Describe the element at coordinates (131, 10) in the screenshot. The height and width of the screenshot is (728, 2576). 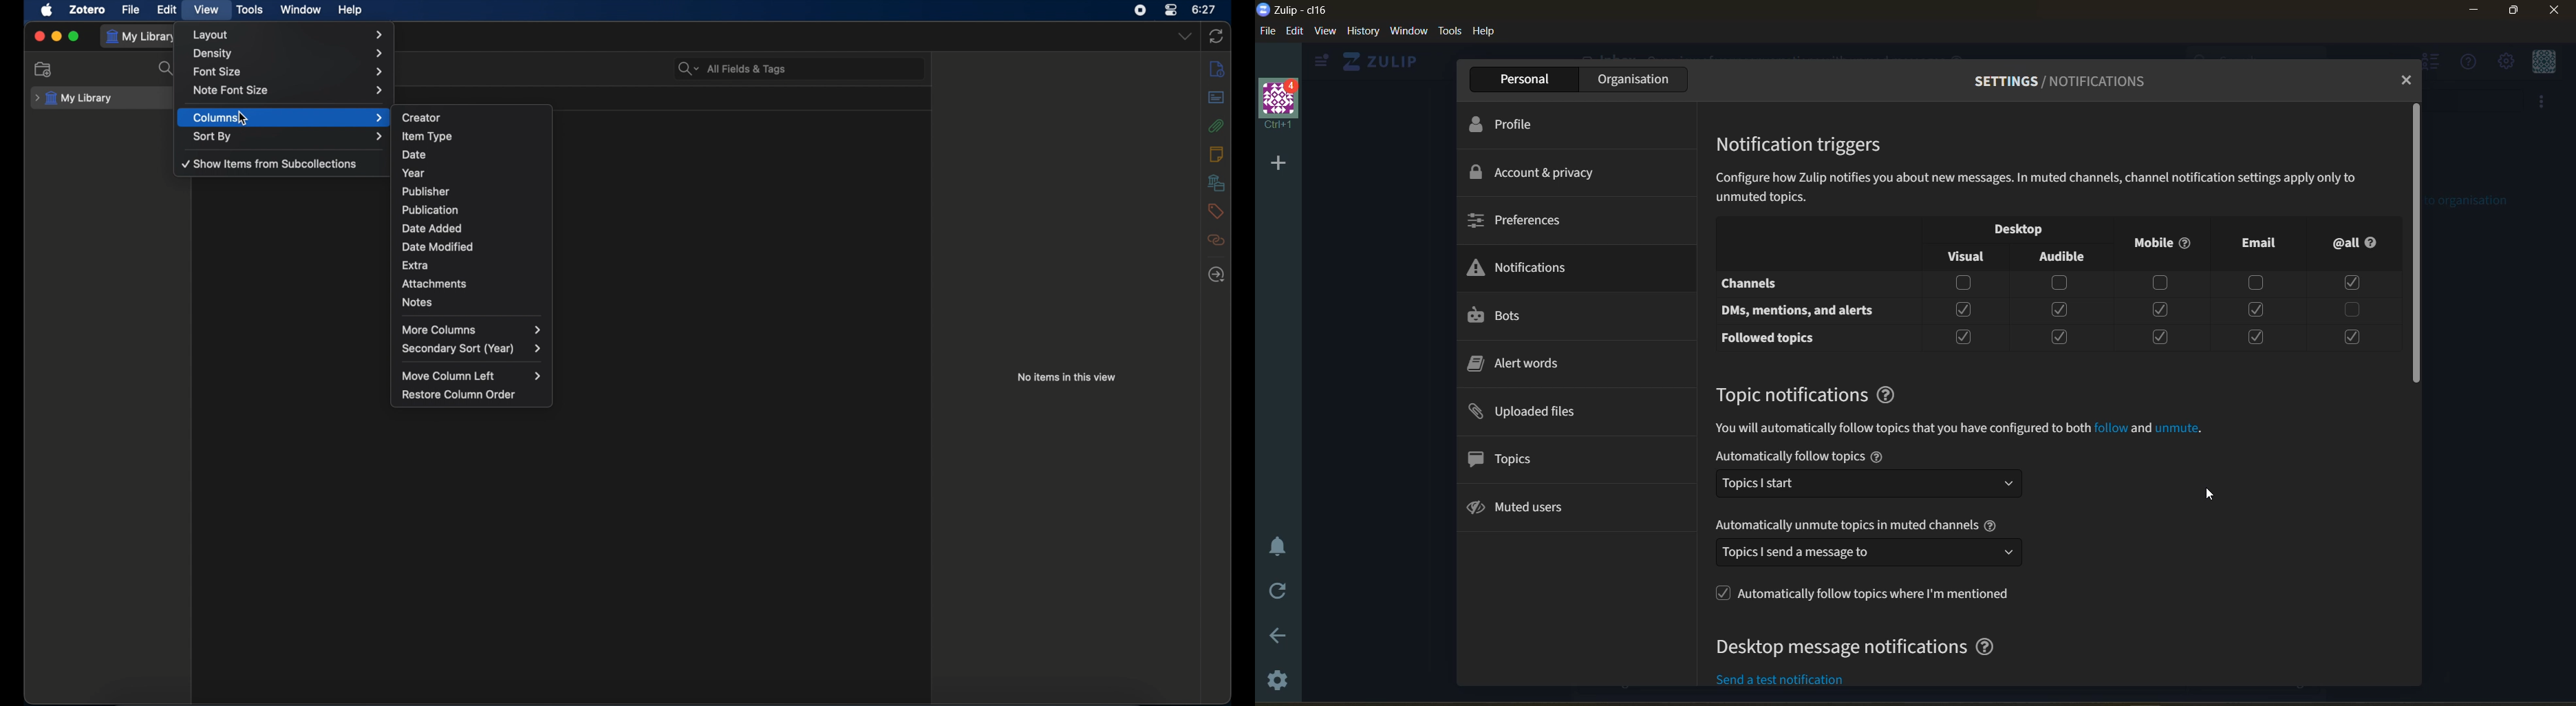
I see `file` at that location.